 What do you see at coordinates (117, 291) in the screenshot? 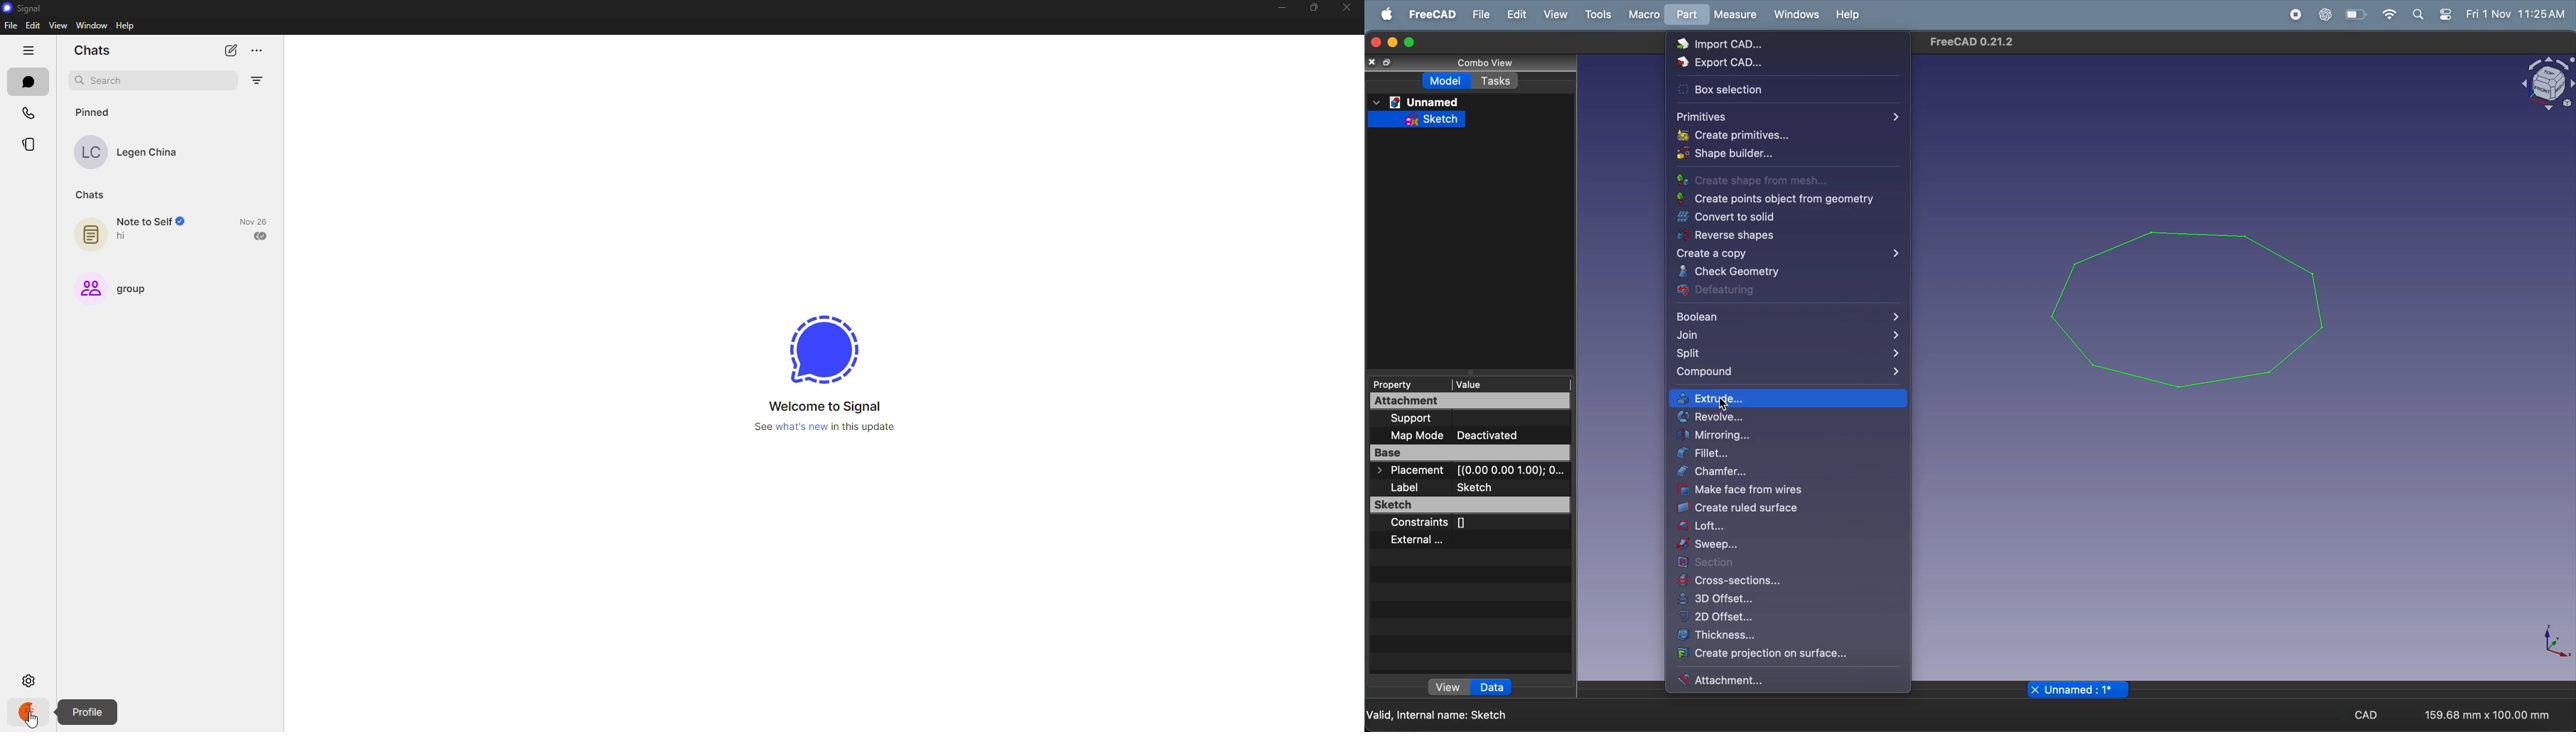
I see `group` at bounding box center [117, 291].